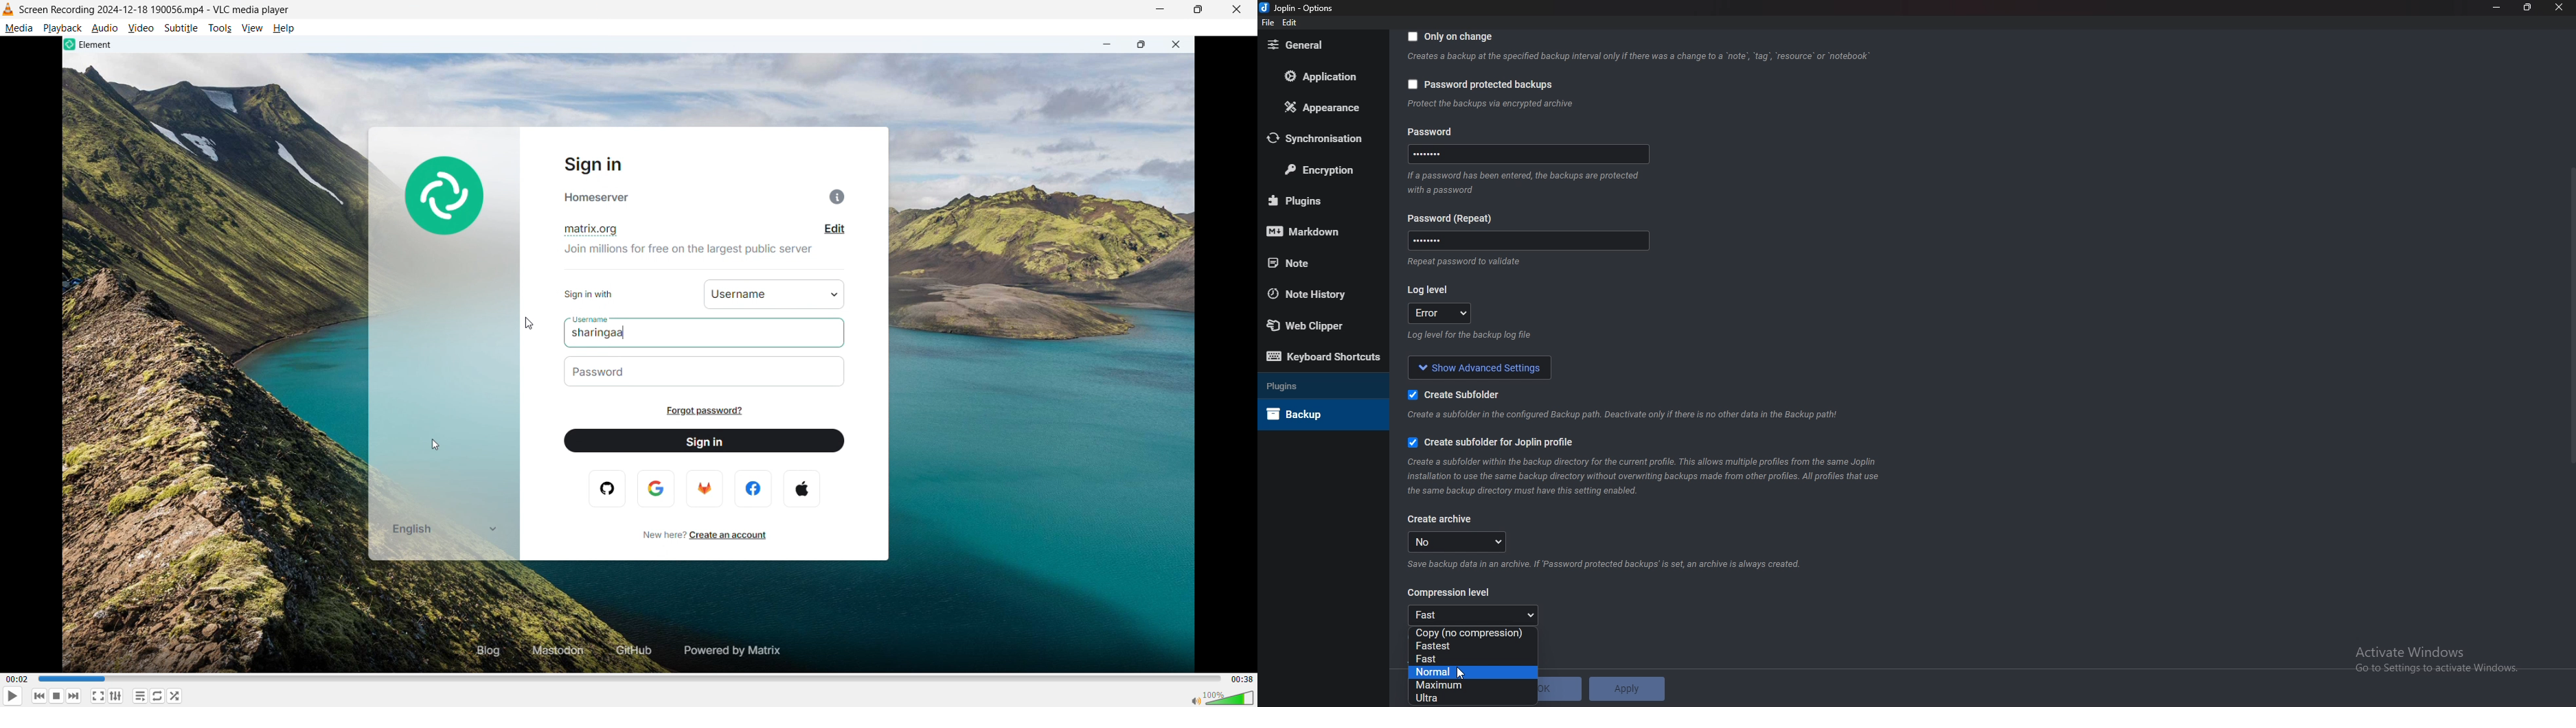 This screenshot has height=728, width=2576. Describe the element at coordinates (2529, 7) in the screenshot. I see `resize` at that location.